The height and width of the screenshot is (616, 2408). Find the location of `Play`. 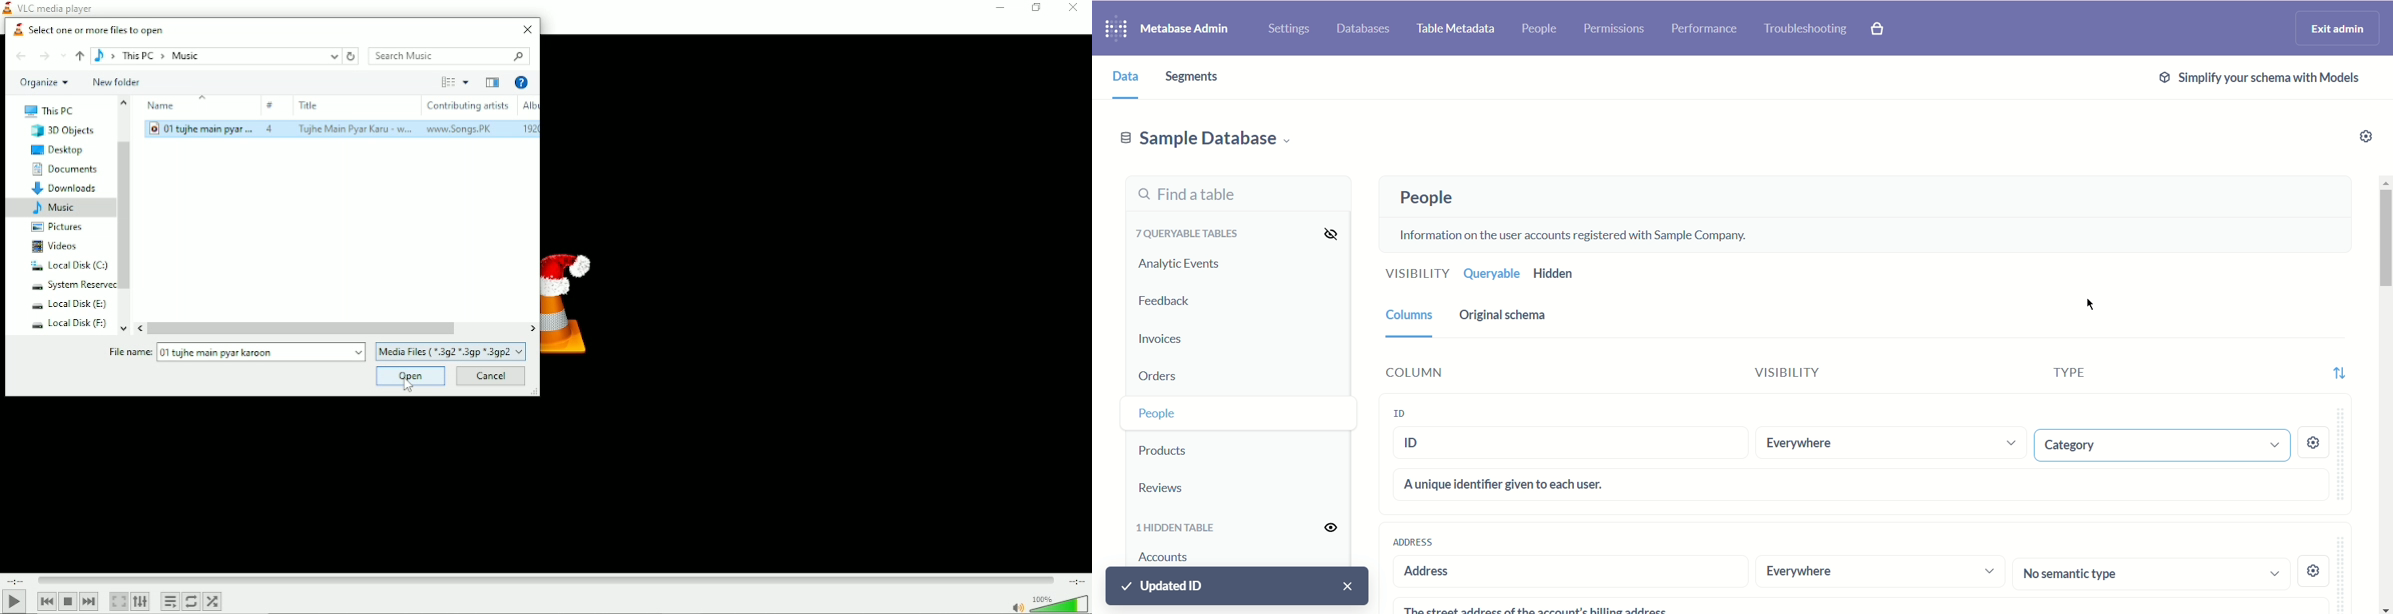

Play is located at coordinates (15, 602).